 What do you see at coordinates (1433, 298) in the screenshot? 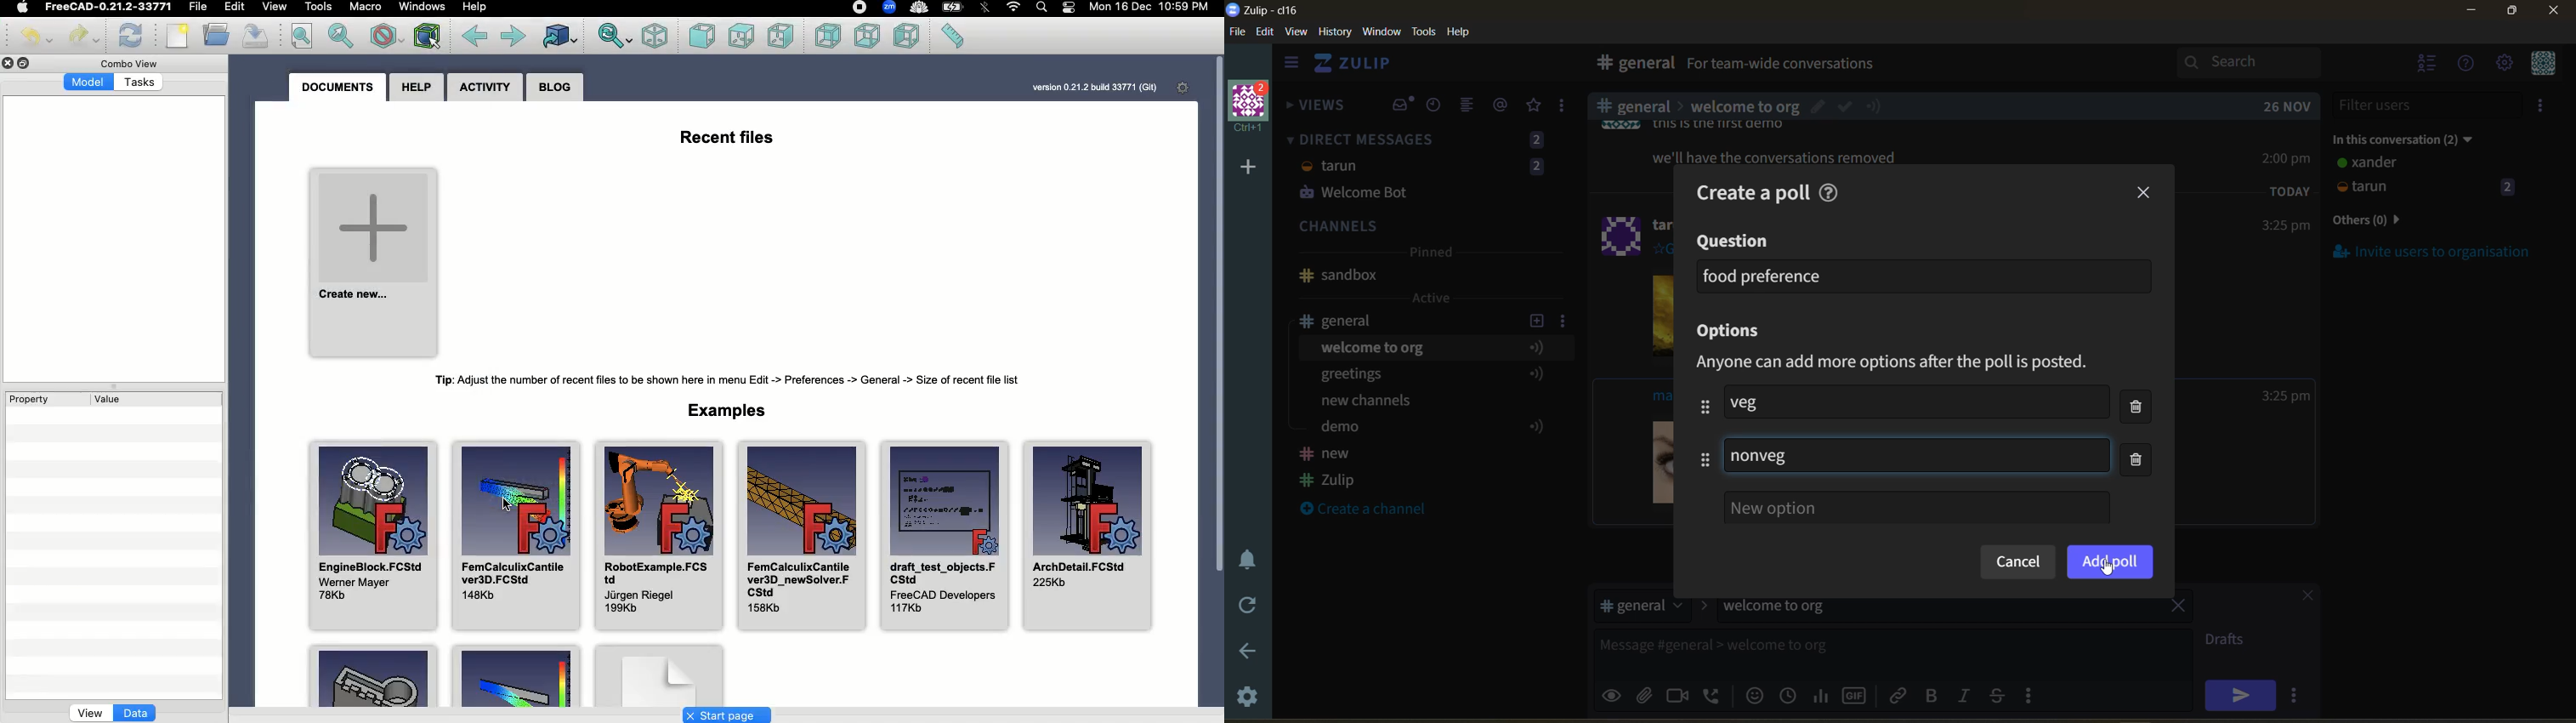
I see `active` at bounding box center [1433, 298].